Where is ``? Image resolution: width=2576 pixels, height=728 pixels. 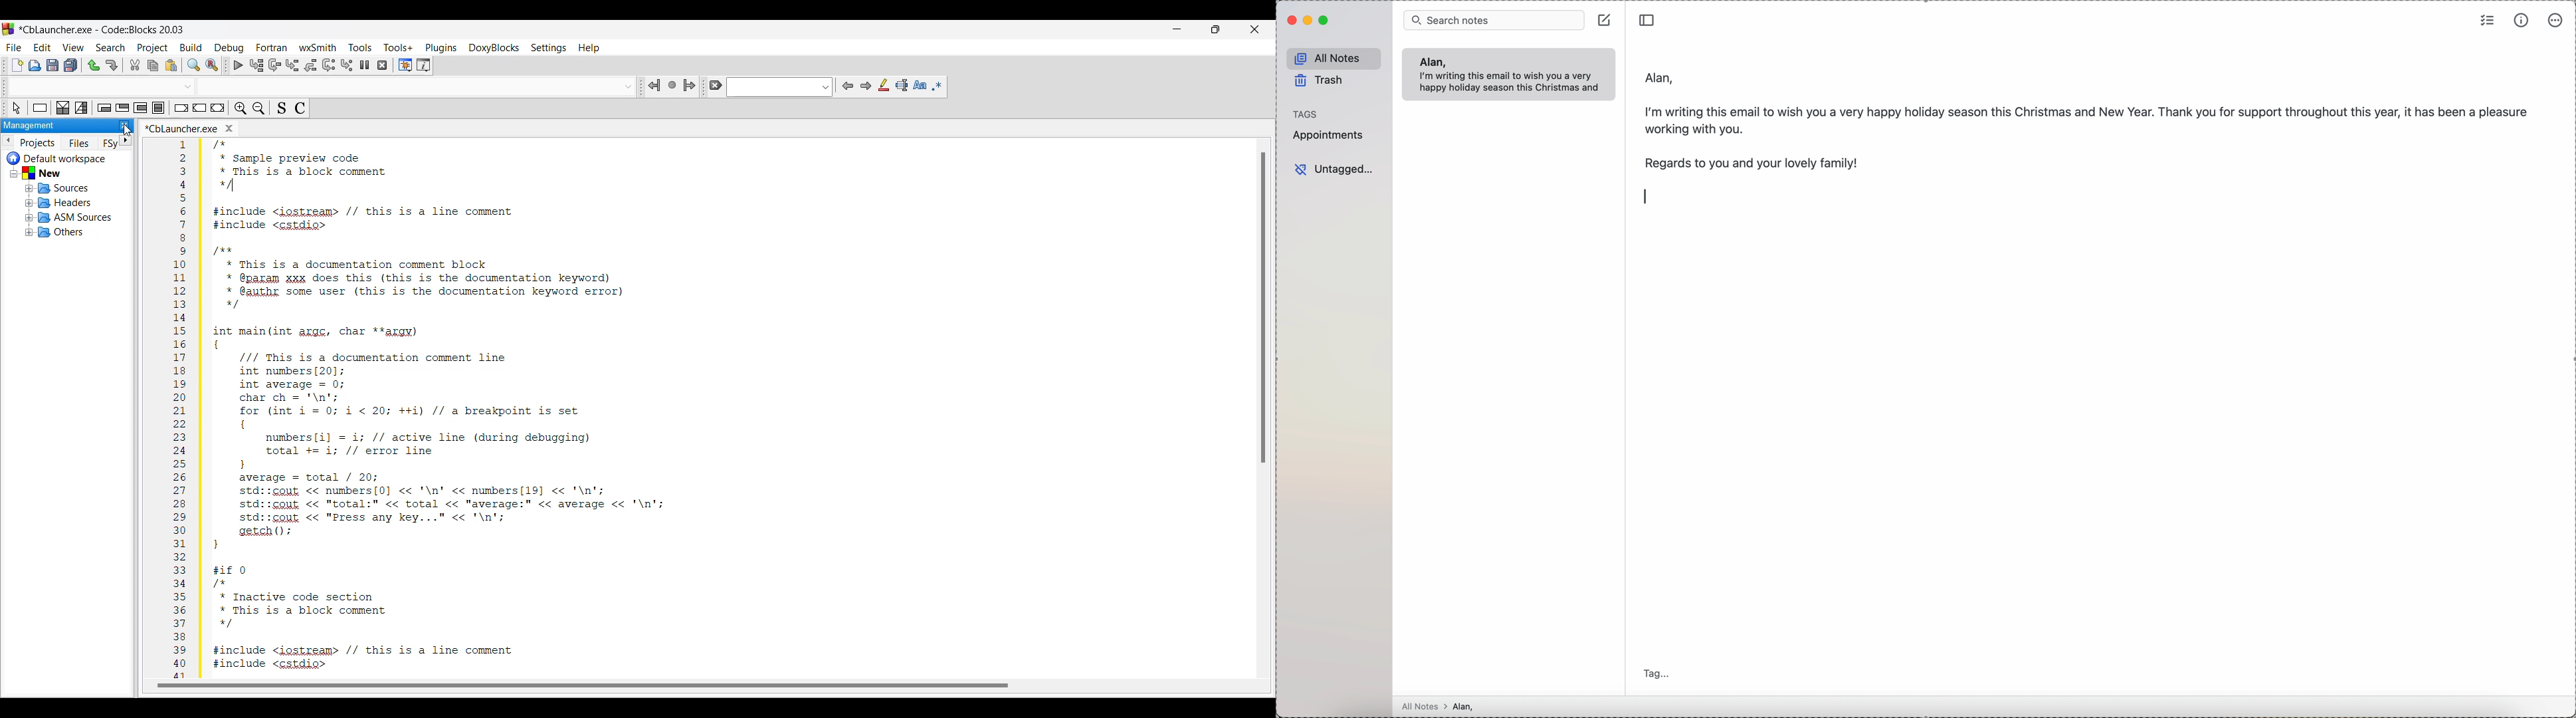  is located at coordinates (417, 85).